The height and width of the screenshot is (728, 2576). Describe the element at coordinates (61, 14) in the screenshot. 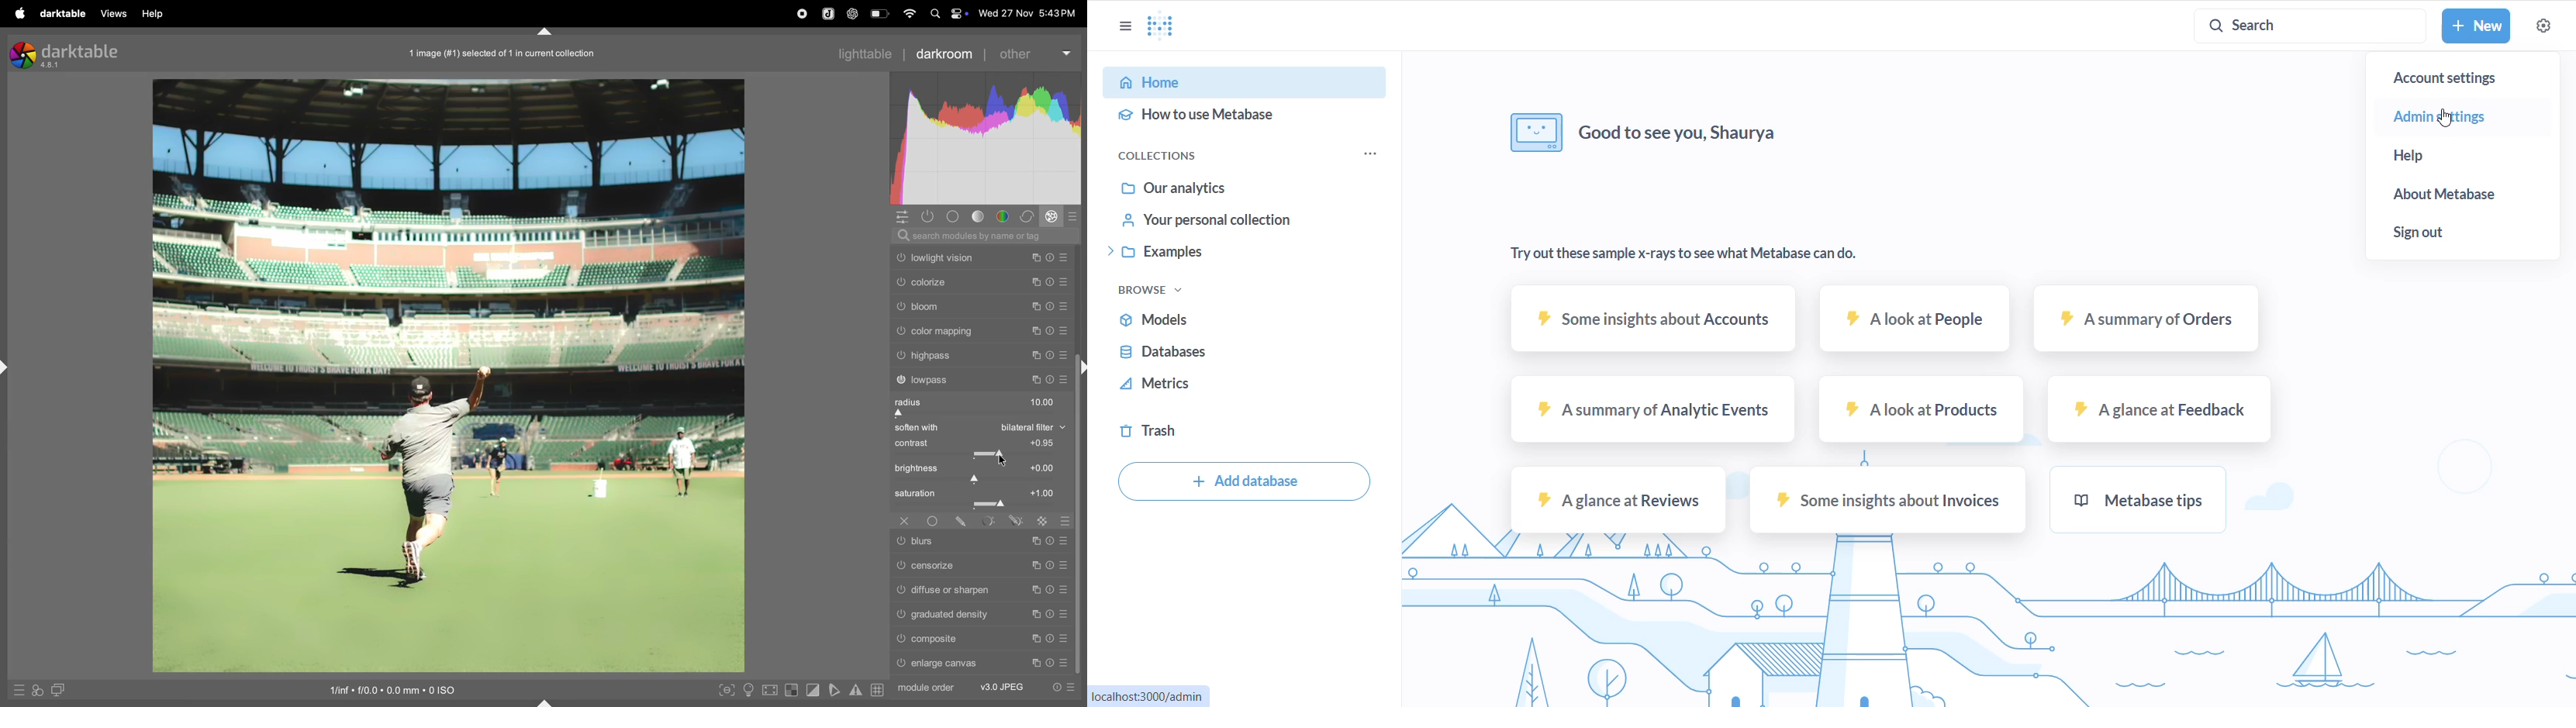

I see `darltable` at that location.